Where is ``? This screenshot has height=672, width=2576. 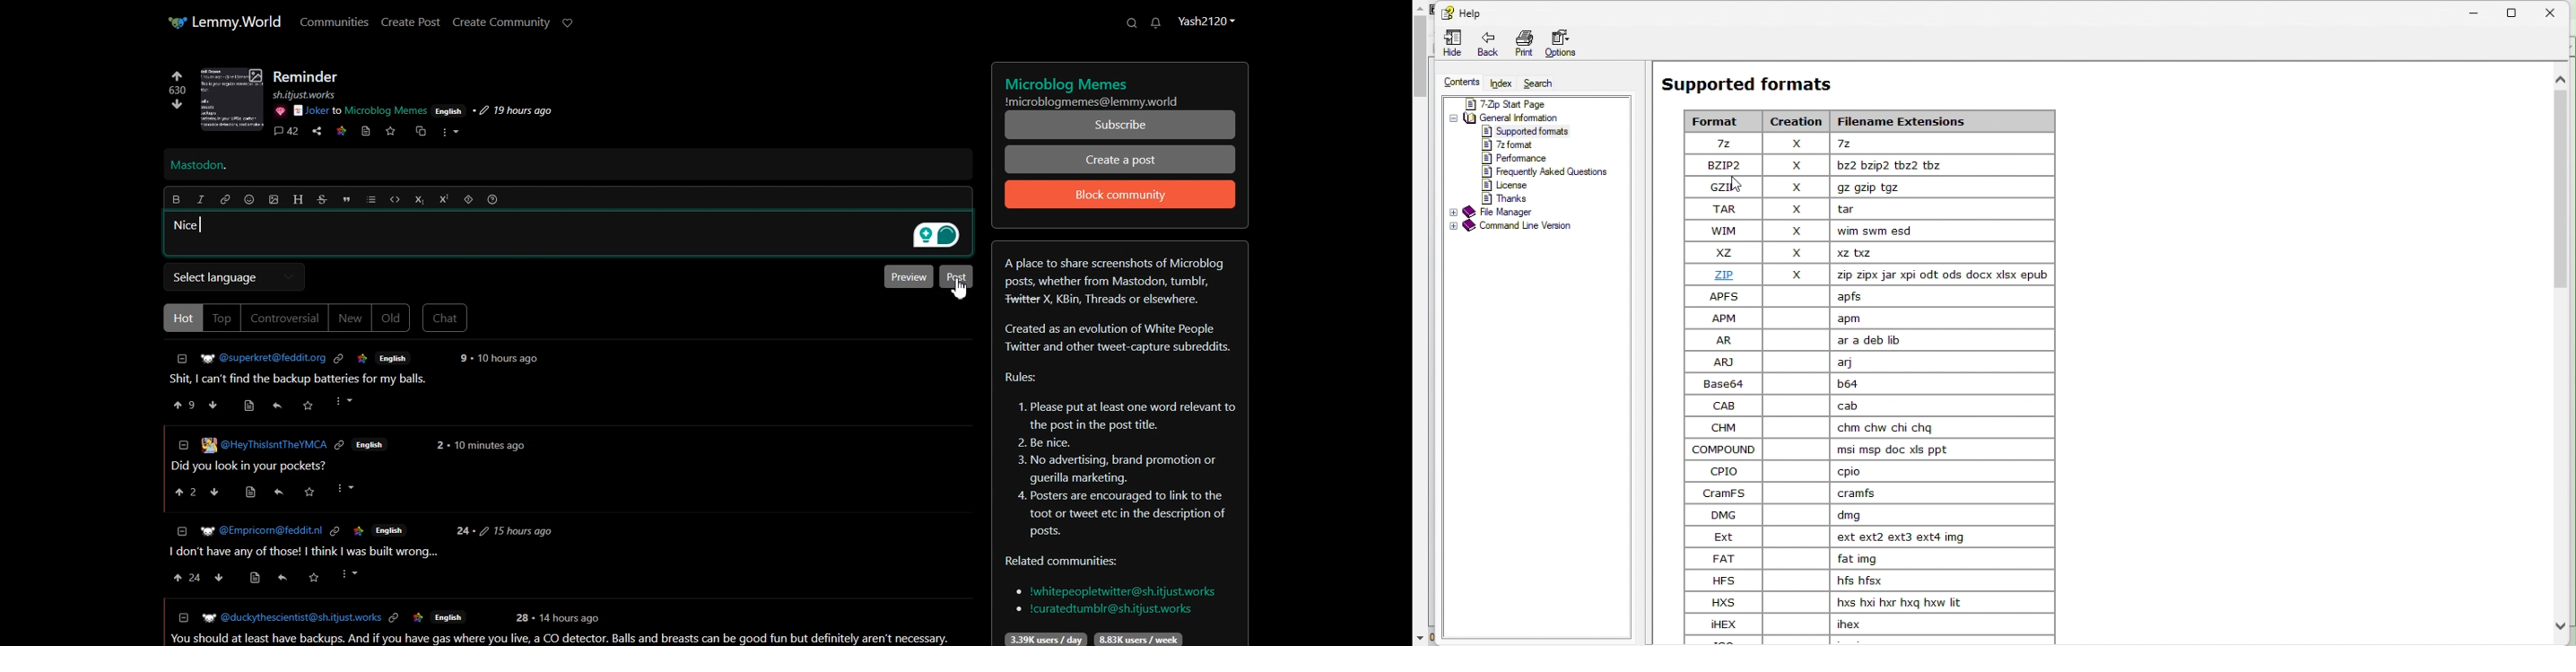
 is located at coordinates (418, 618).